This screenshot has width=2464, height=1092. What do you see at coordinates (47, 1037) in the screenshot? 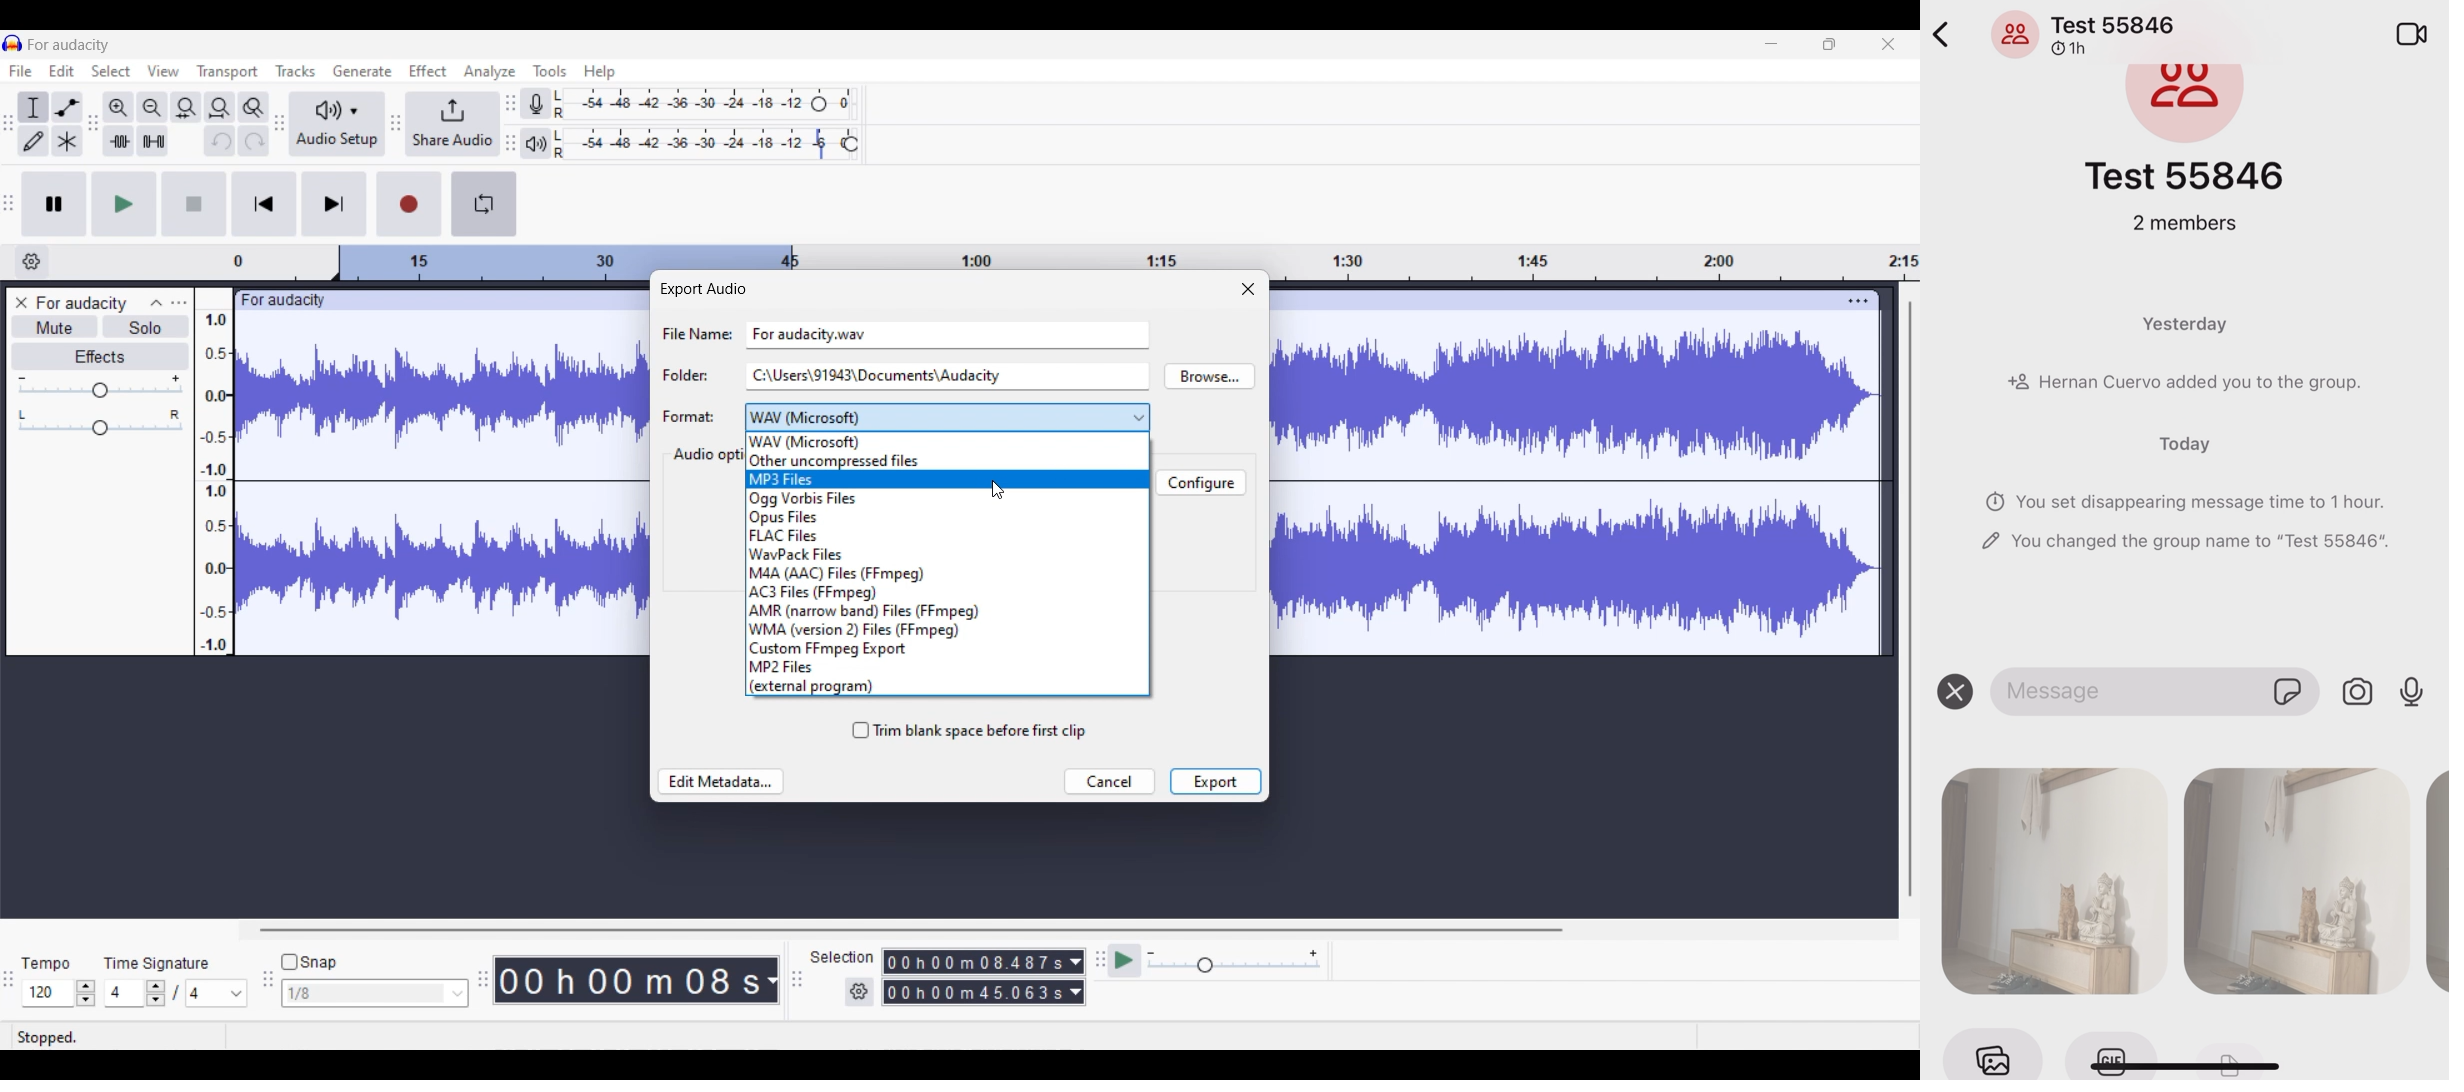
I see `Current status of track` at bounding box center [47, 1037].